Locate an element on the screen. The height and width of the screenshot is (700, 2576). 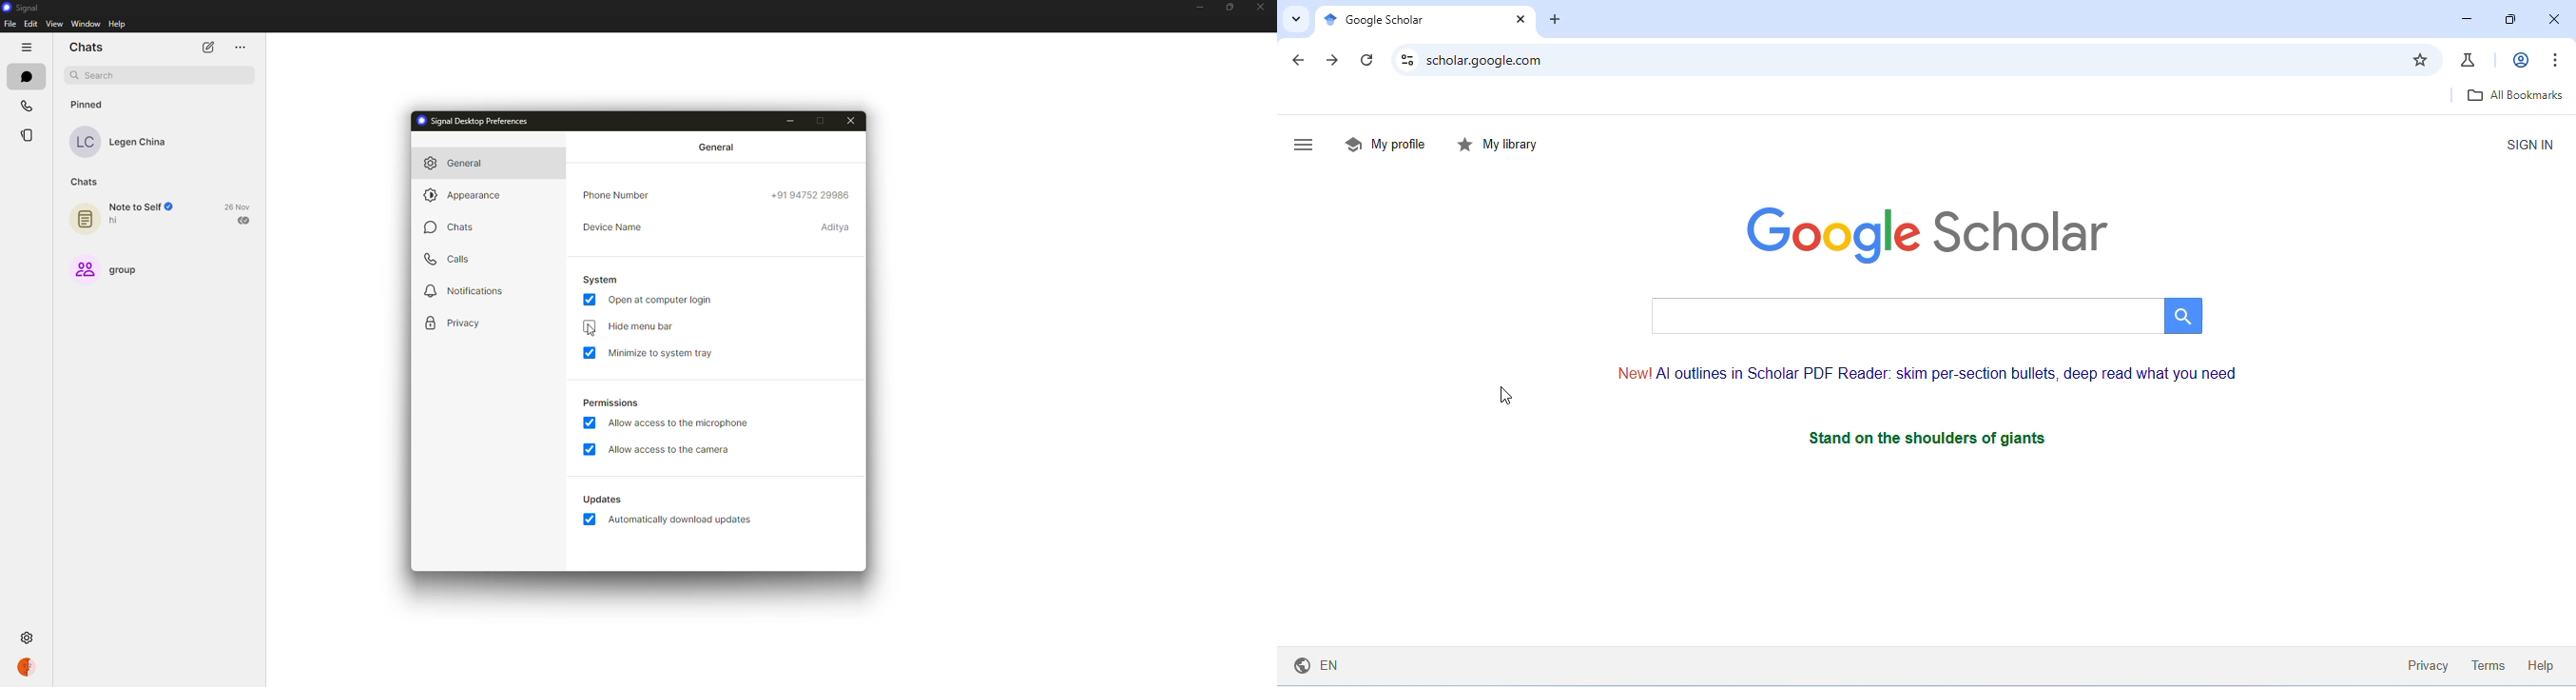
pinned is located at coordinates (84, 104).